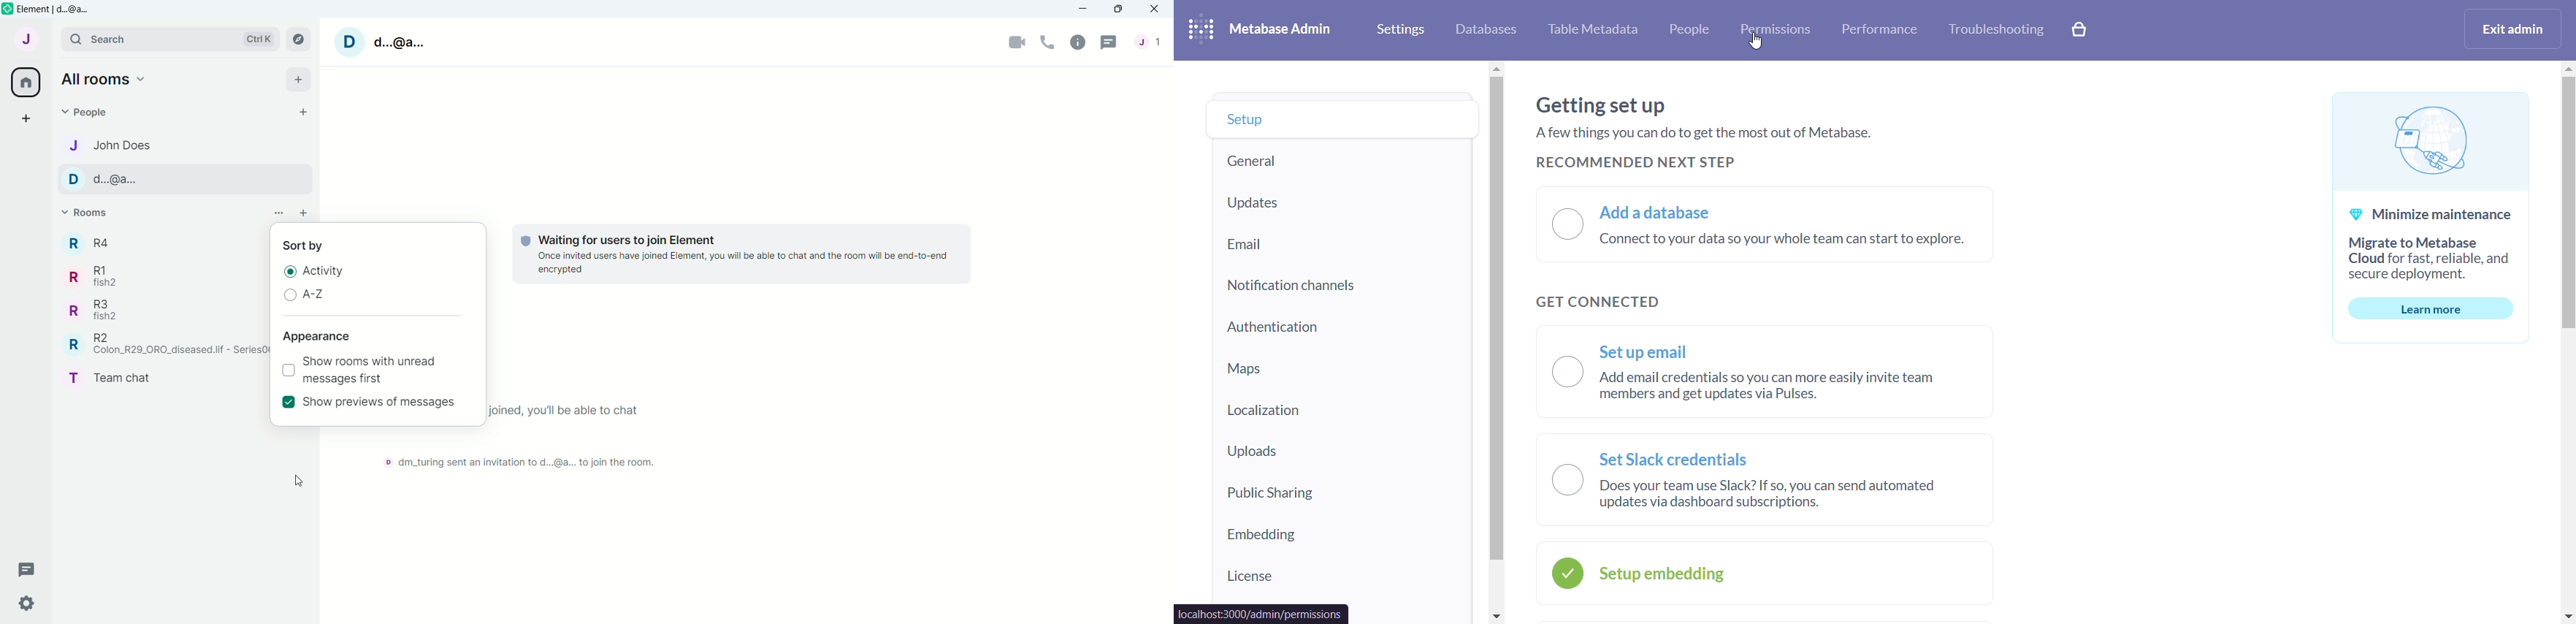  I want to click on Video call, so click(1017, 40).